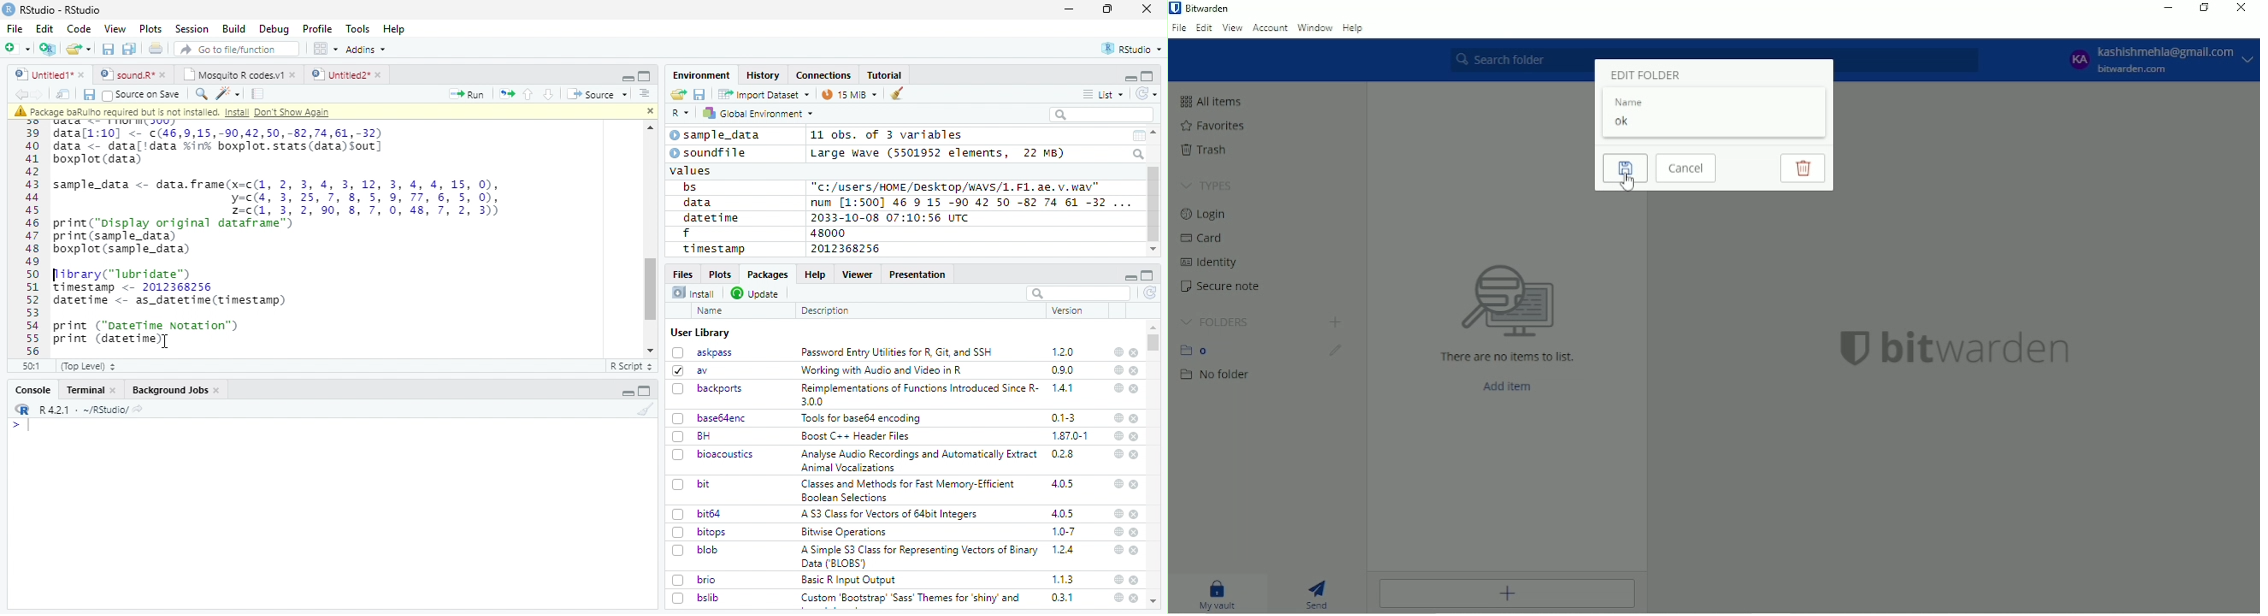 The image size is (2268, 616). What do you see at coordinates (1209, 262) in the screenshot?
I see `Identity` at bounding box center [1209, 262].